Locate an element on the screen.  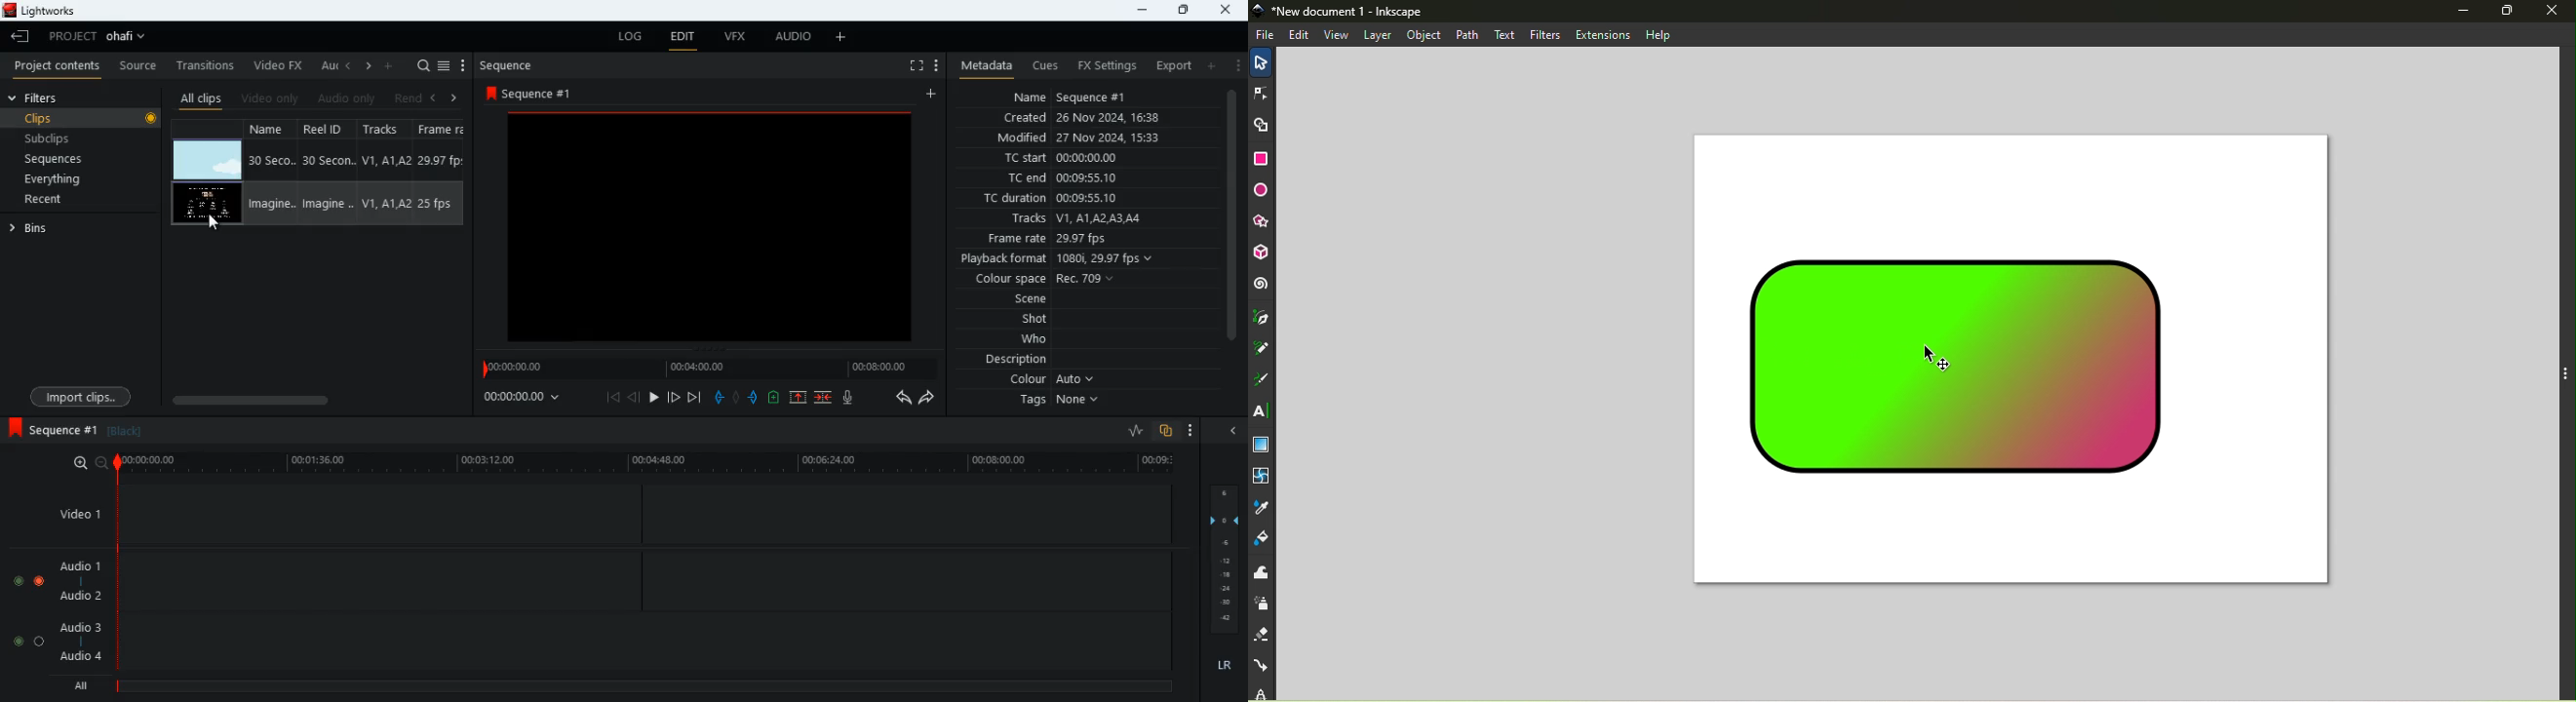
fx settings is located at coordinates (1105, 63).